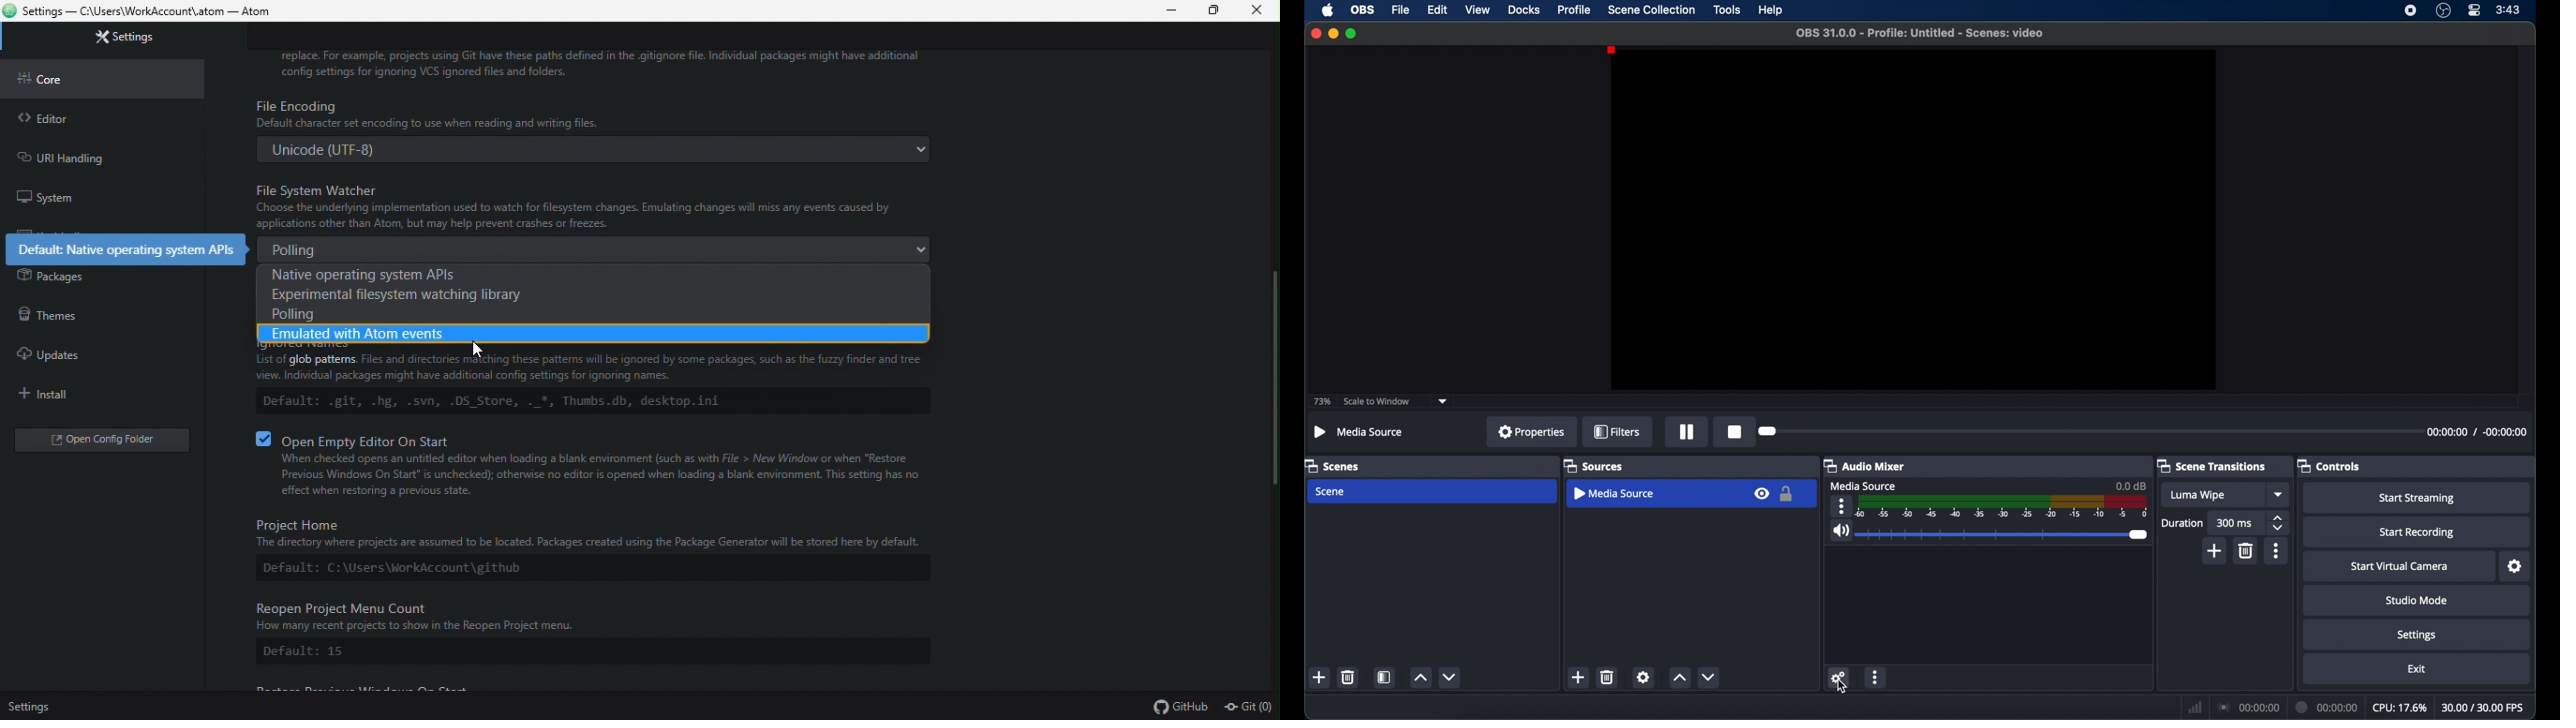 The image size is (2576, 728). I want to click on sources, so click(1593, 467).